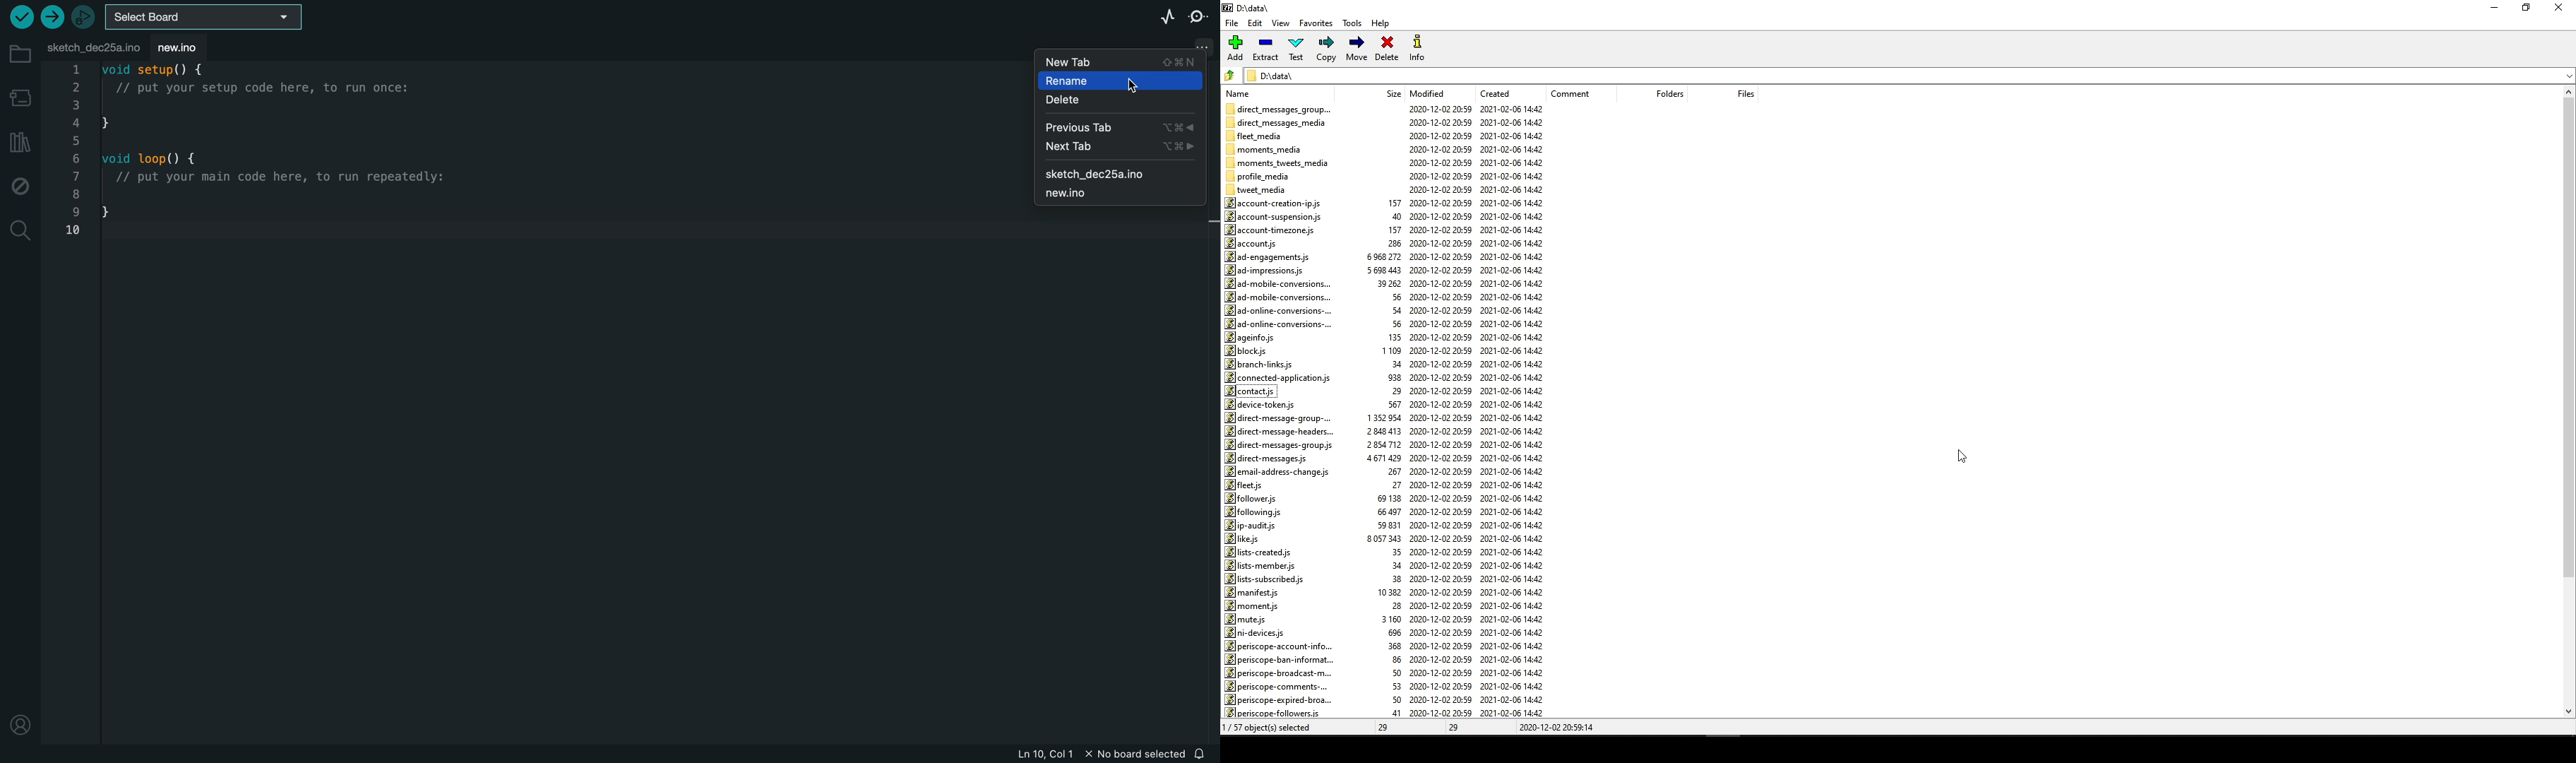 This screenshot has height=784, width=2576. I want to click on name, so click(1243, 93).